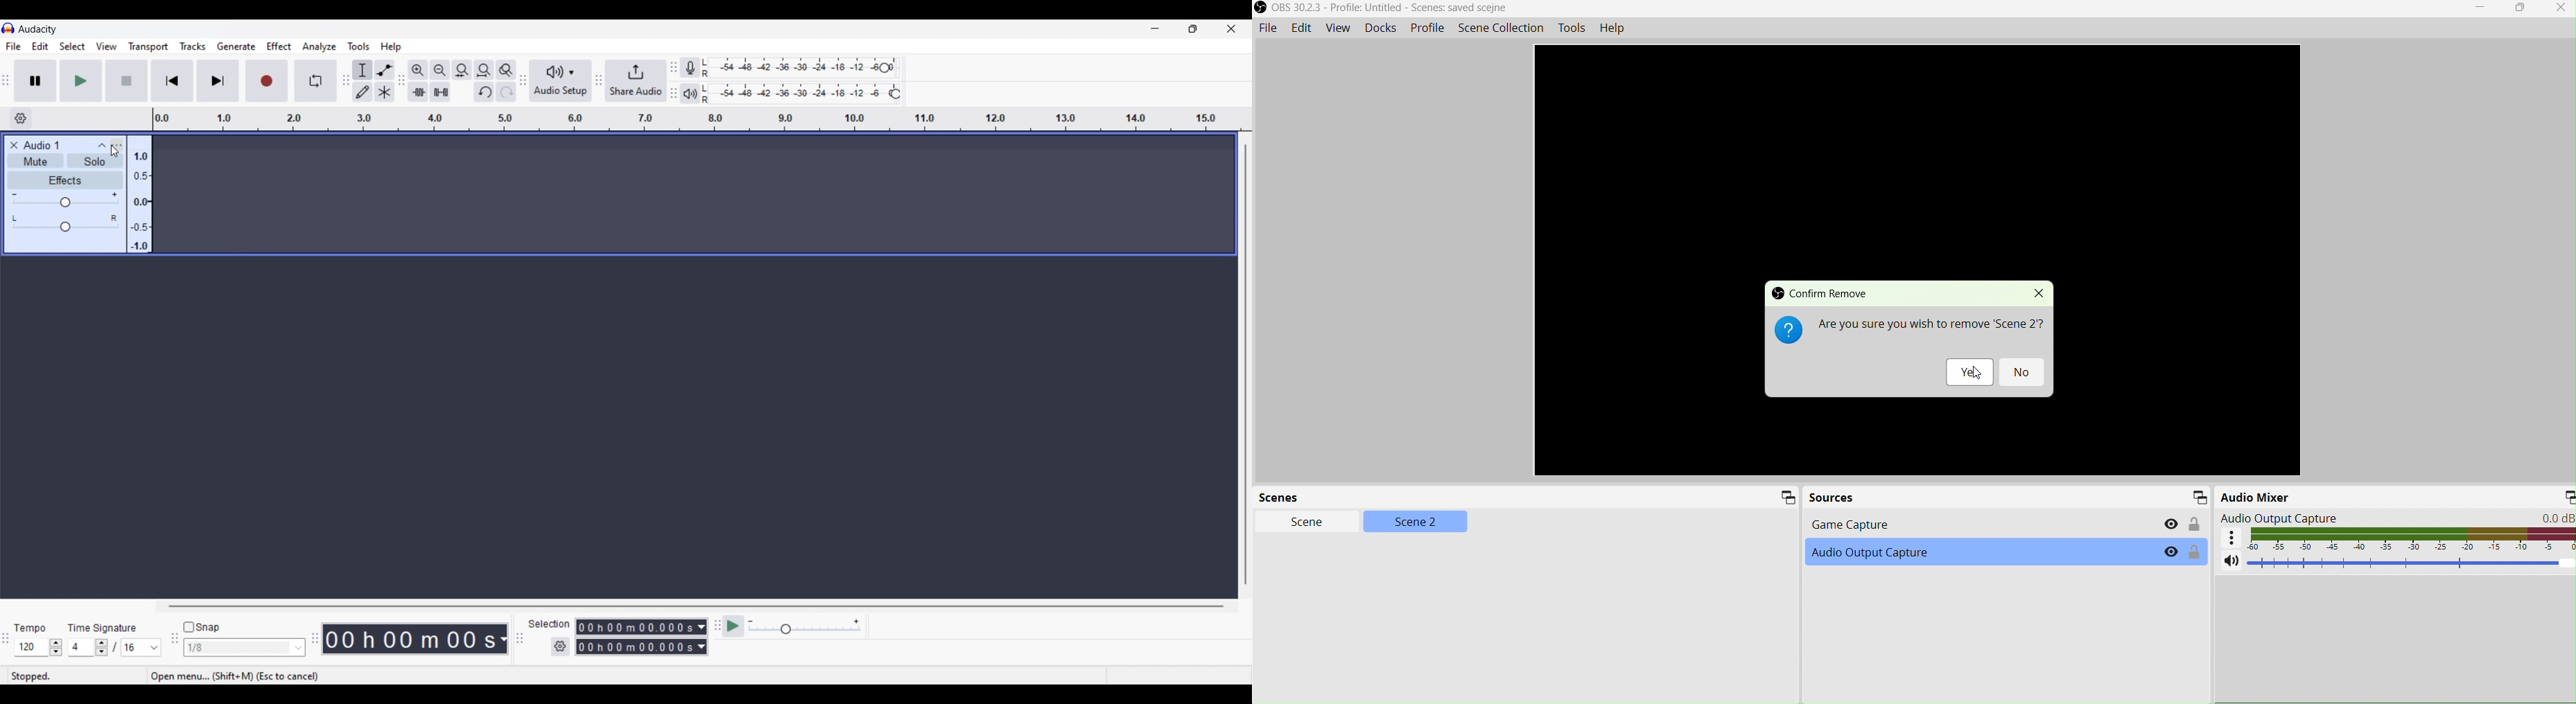 This screenshot has height=728, width=2576. I want to click on Minimize, so click(2480, 8).